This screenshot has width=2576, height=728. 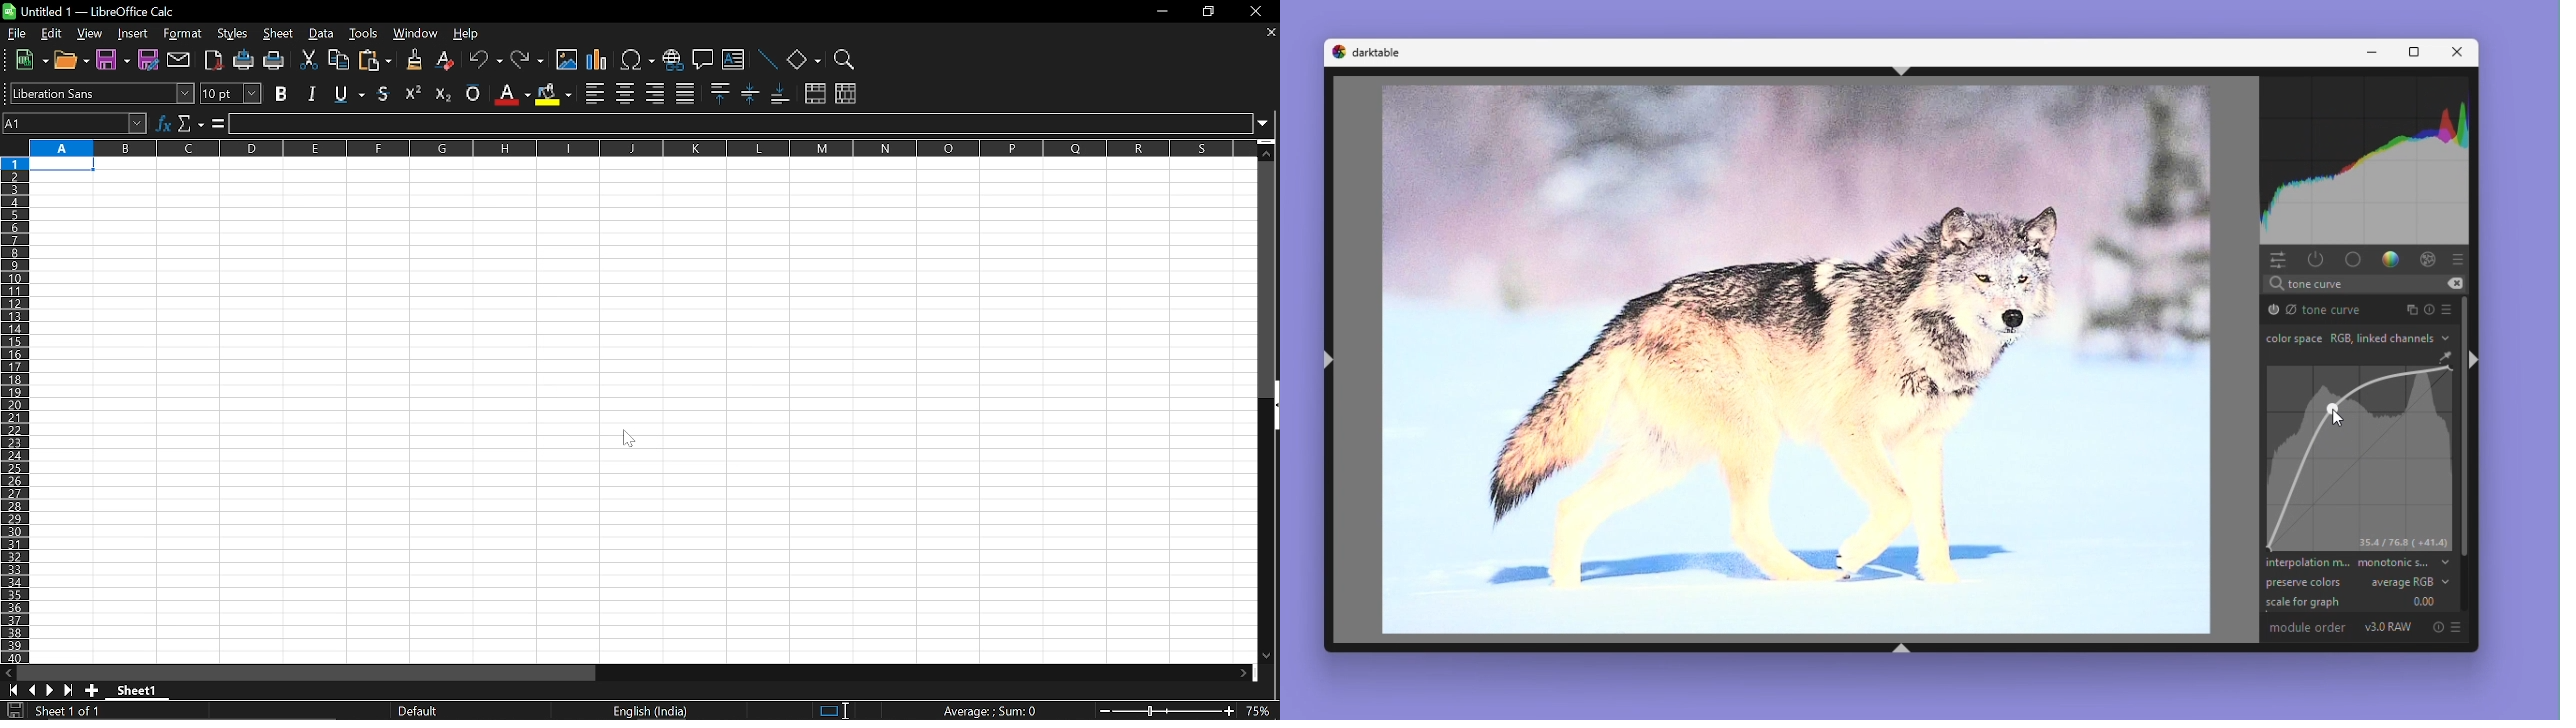 What do you see at coordinates (1265, 654) in the screenshot?
I see `Move down` at bounding box center [1265, 654].